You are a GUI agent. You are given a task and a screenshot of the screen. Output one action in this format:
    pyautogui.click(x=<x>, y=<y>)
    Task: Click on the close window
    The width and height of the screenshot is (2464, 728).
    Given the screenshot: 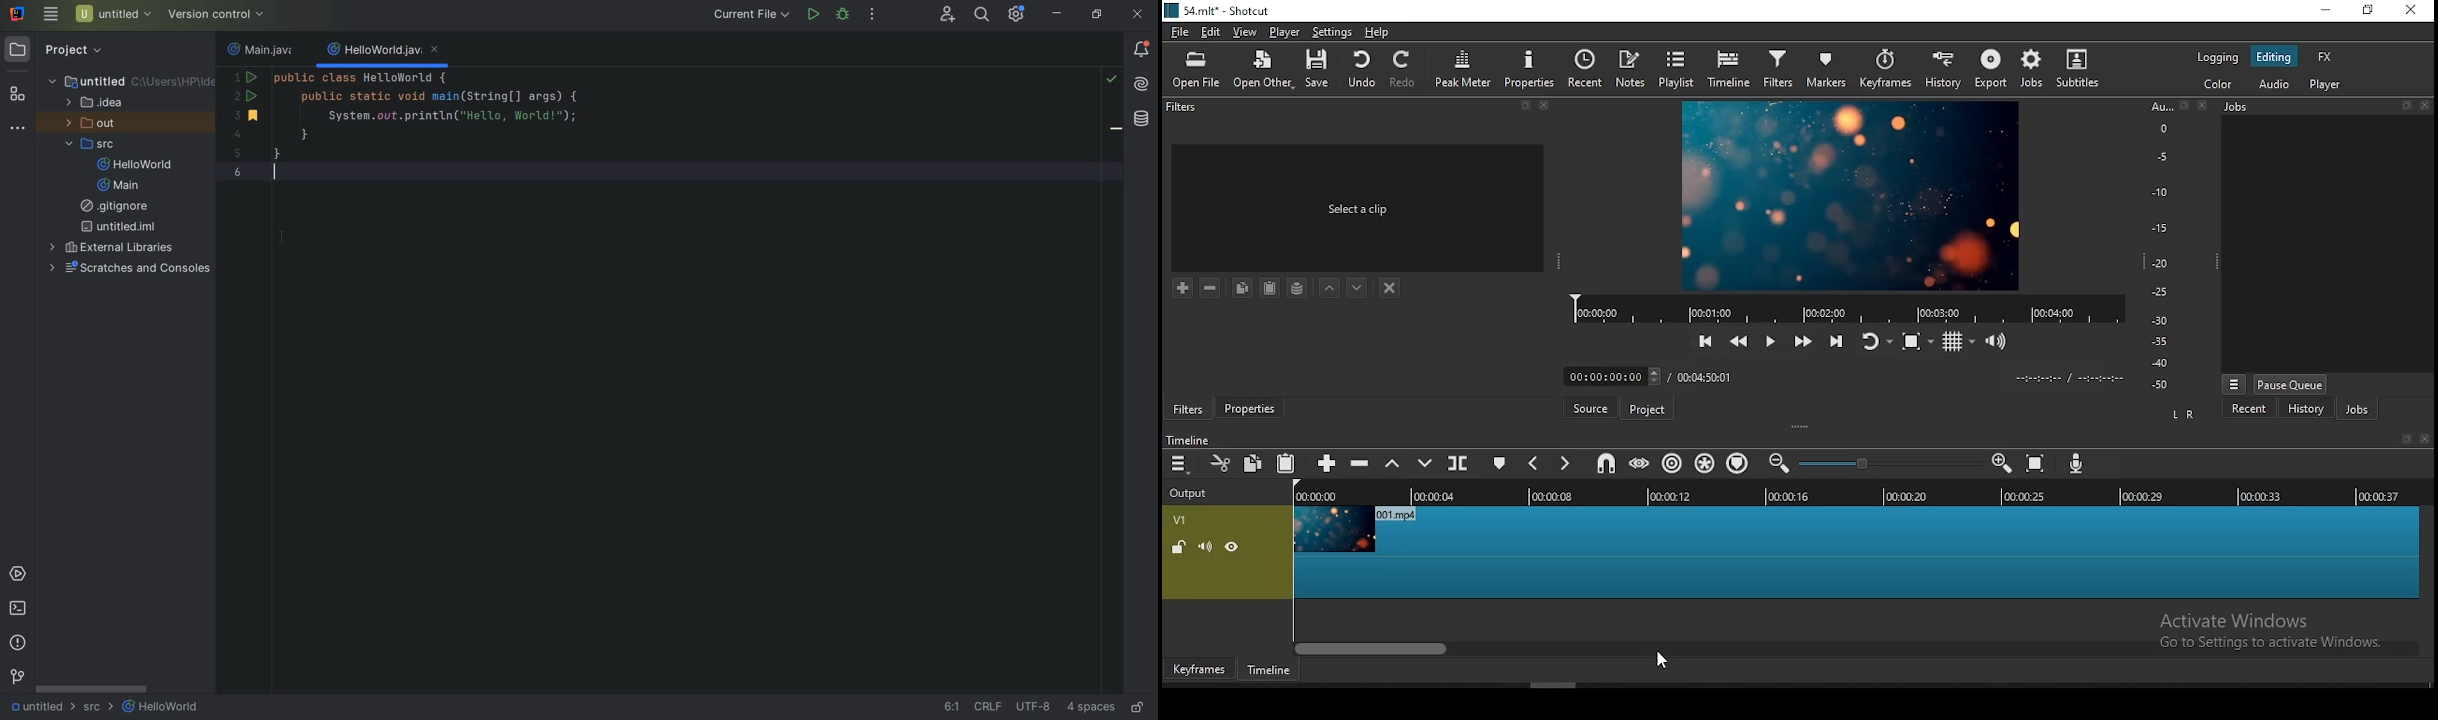 What is the action you would take?
    pyautogui.click(x=2410, y=11)
    